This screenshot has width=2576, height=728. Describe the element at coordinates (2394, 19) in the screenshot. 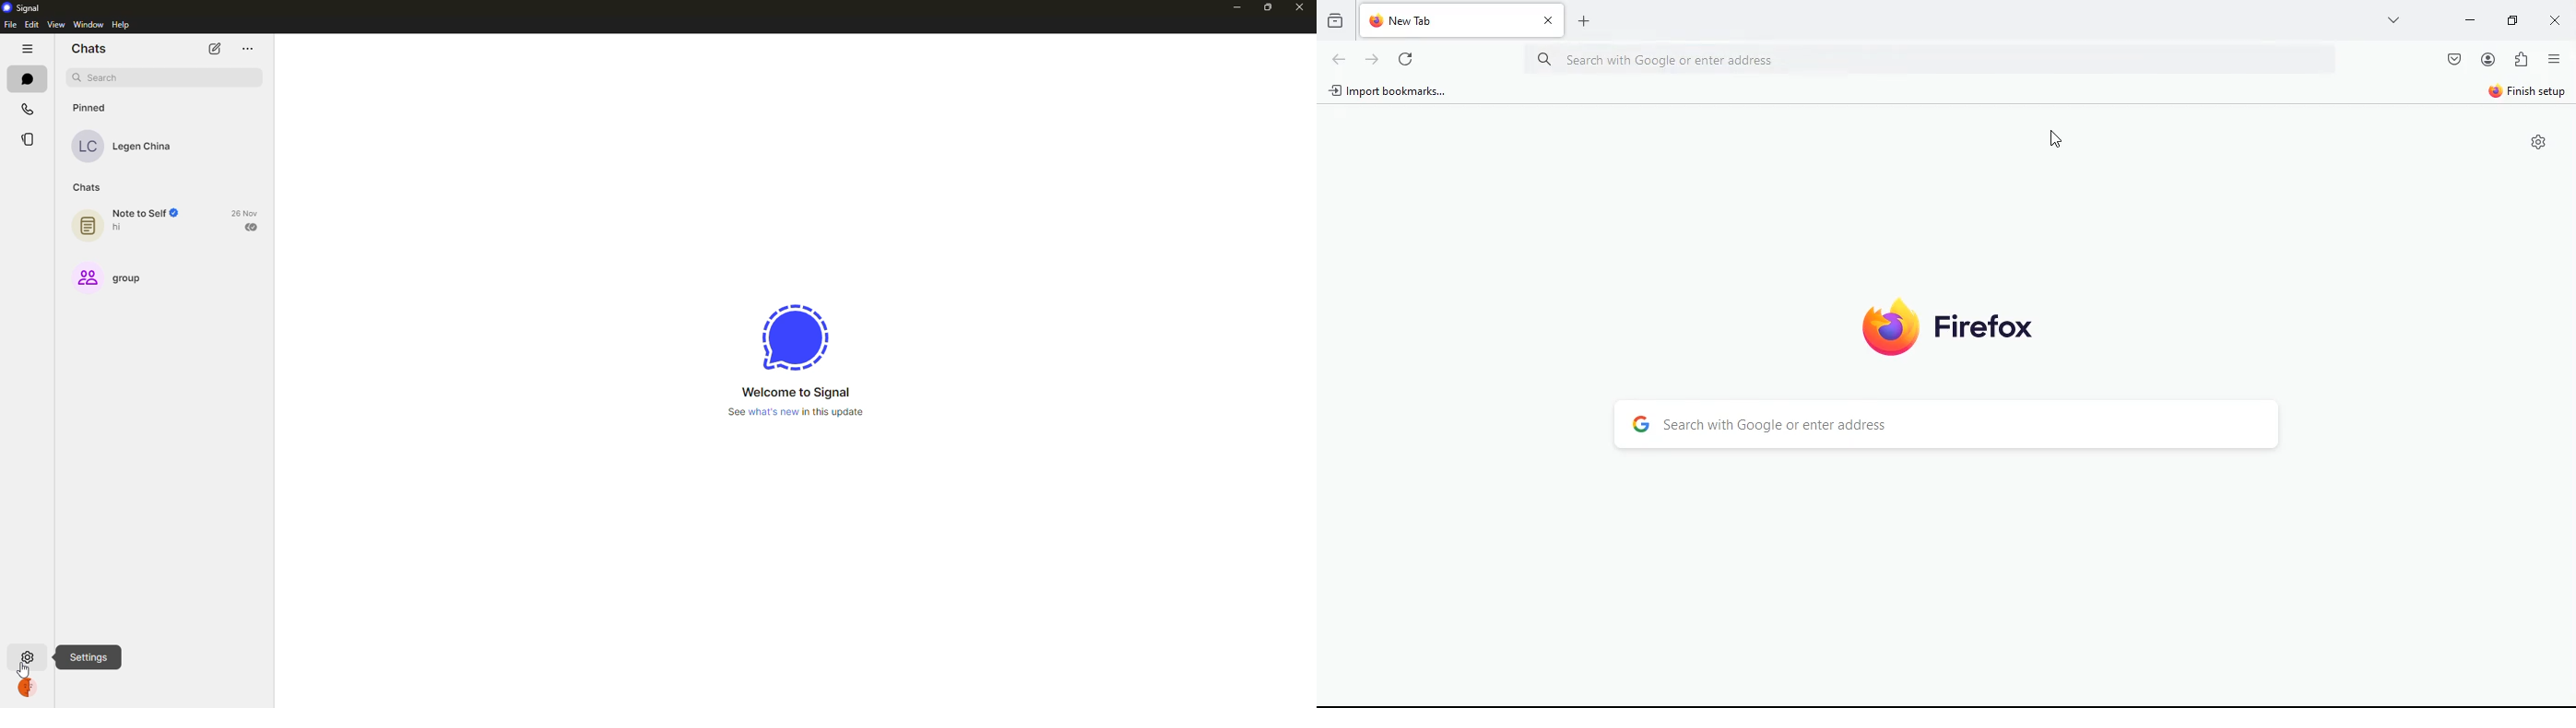

I see `more` at that location.